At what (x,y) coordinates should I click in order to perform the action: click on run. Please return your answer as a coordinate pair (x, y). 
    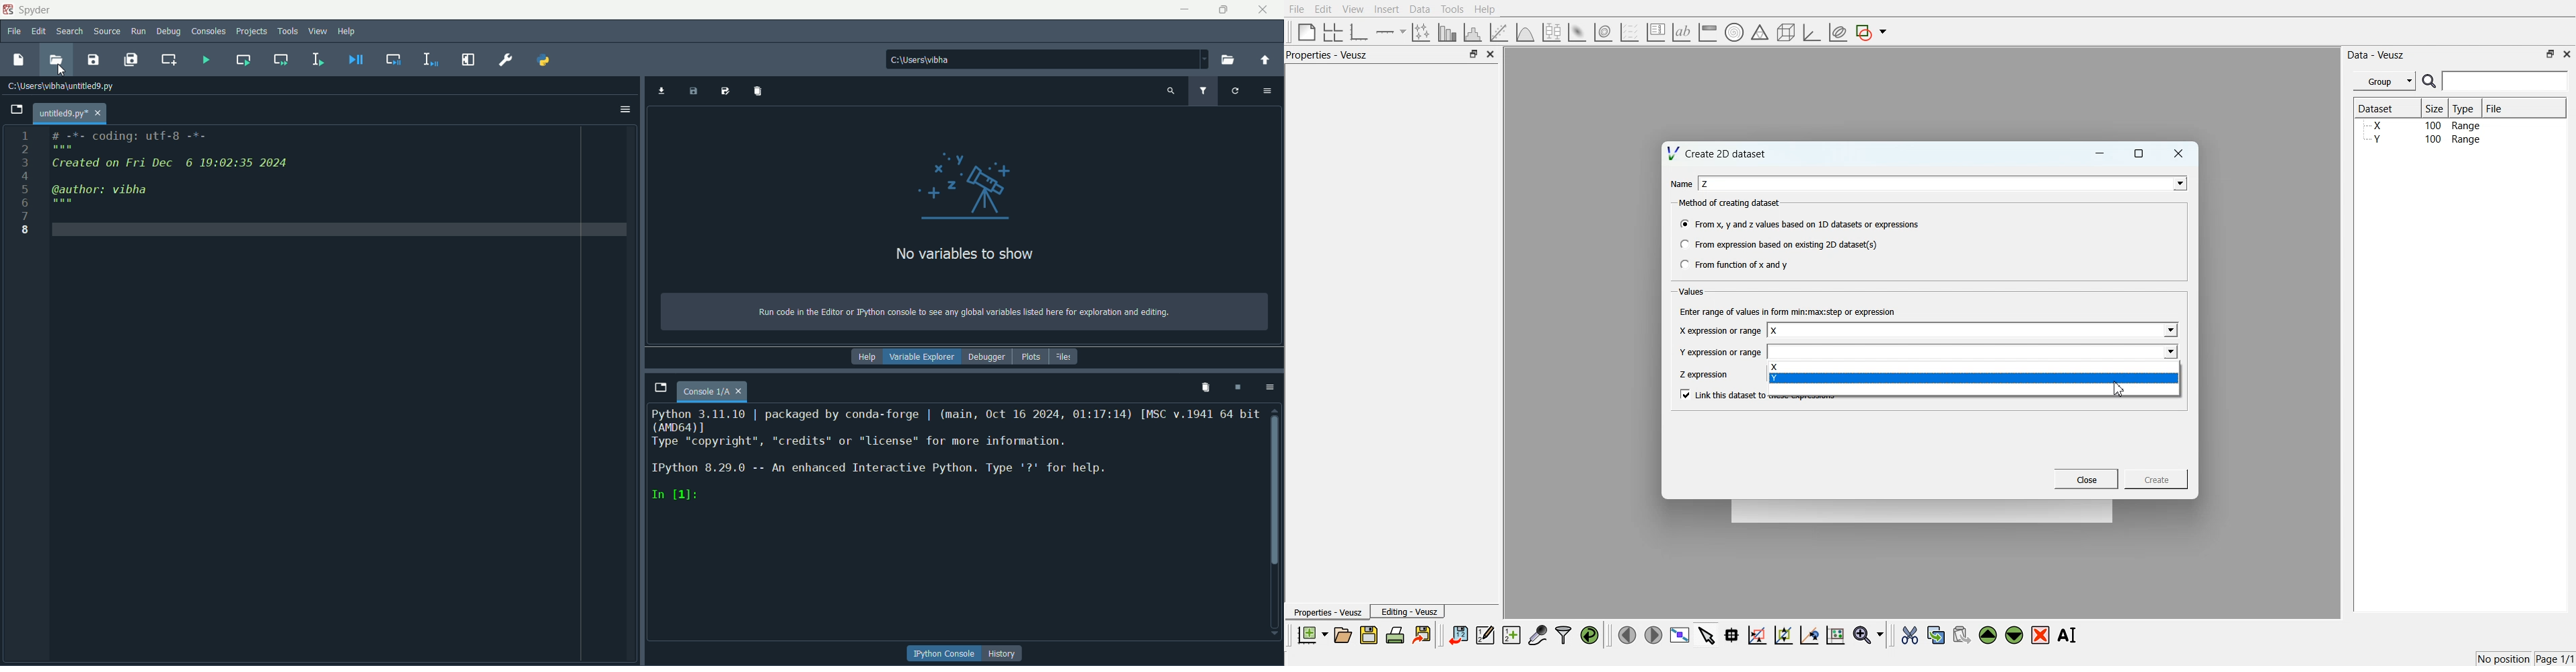
    Looking at the image, I should click on (140, 31).